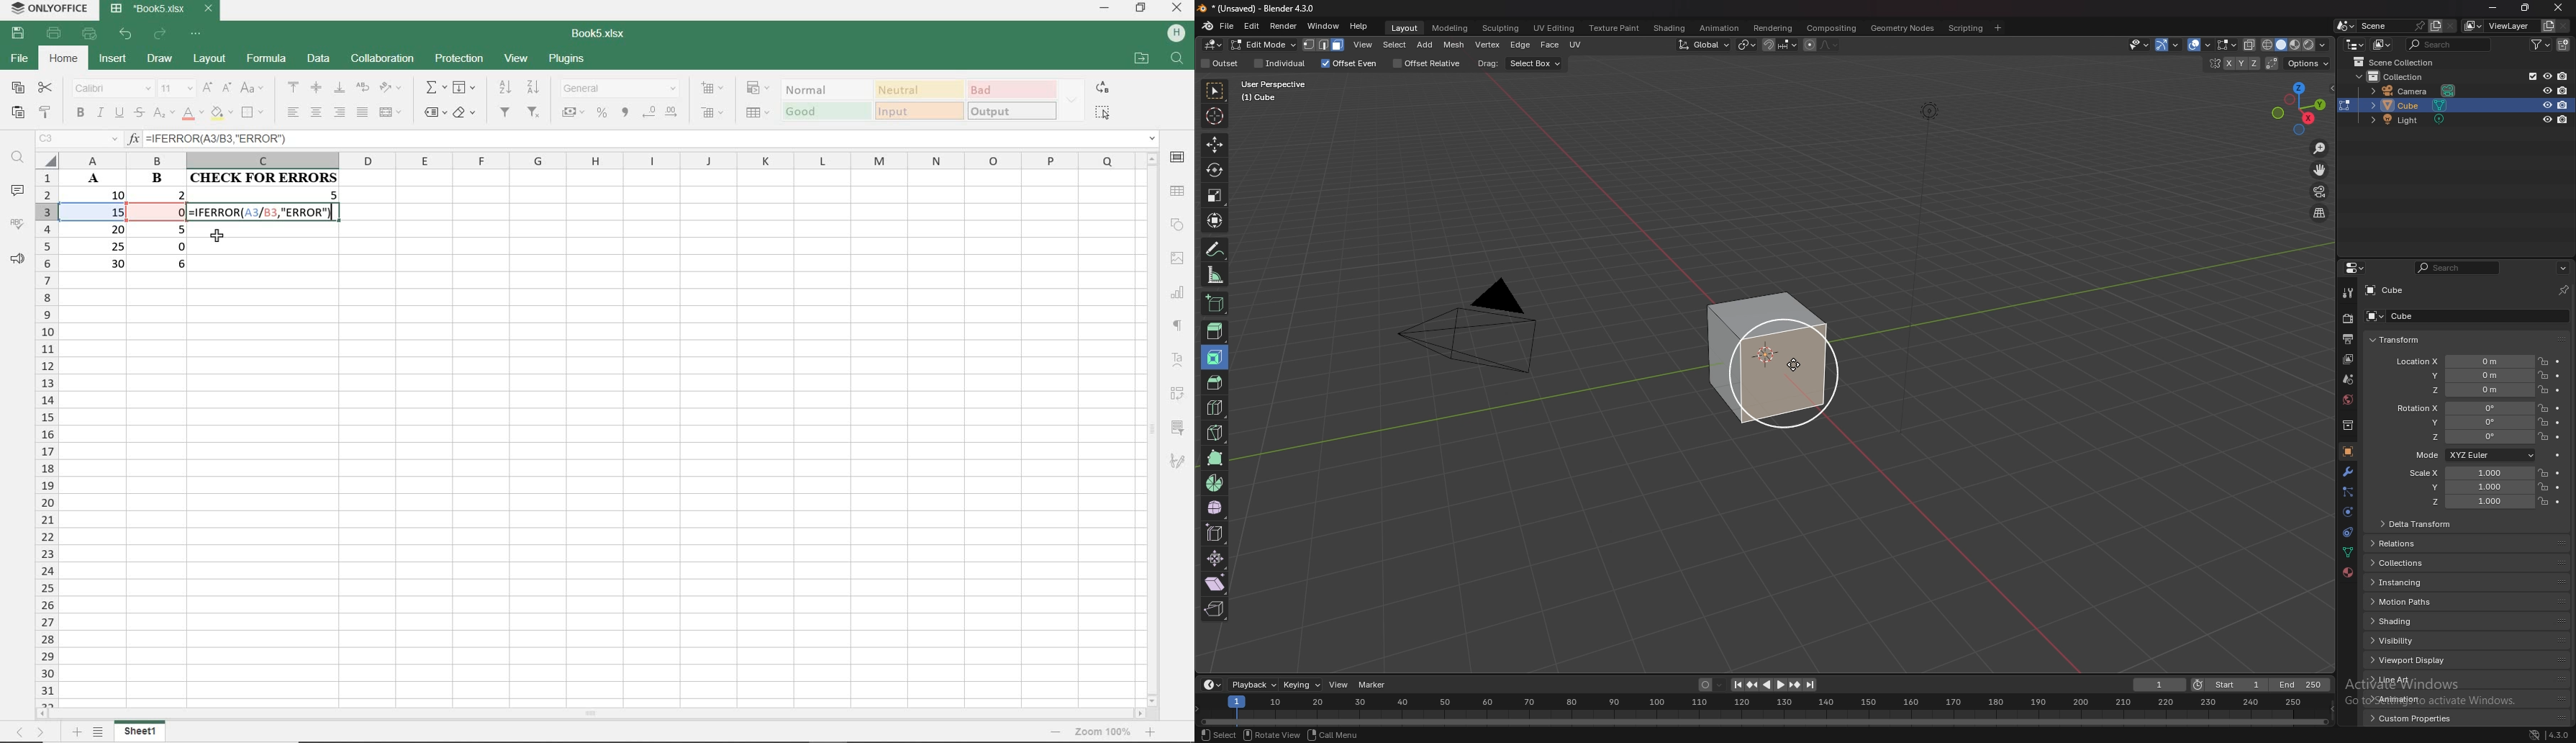 This screenshot has height=756, width=2576. I want to click on NUMBER FORMAT, so click(620, 89).